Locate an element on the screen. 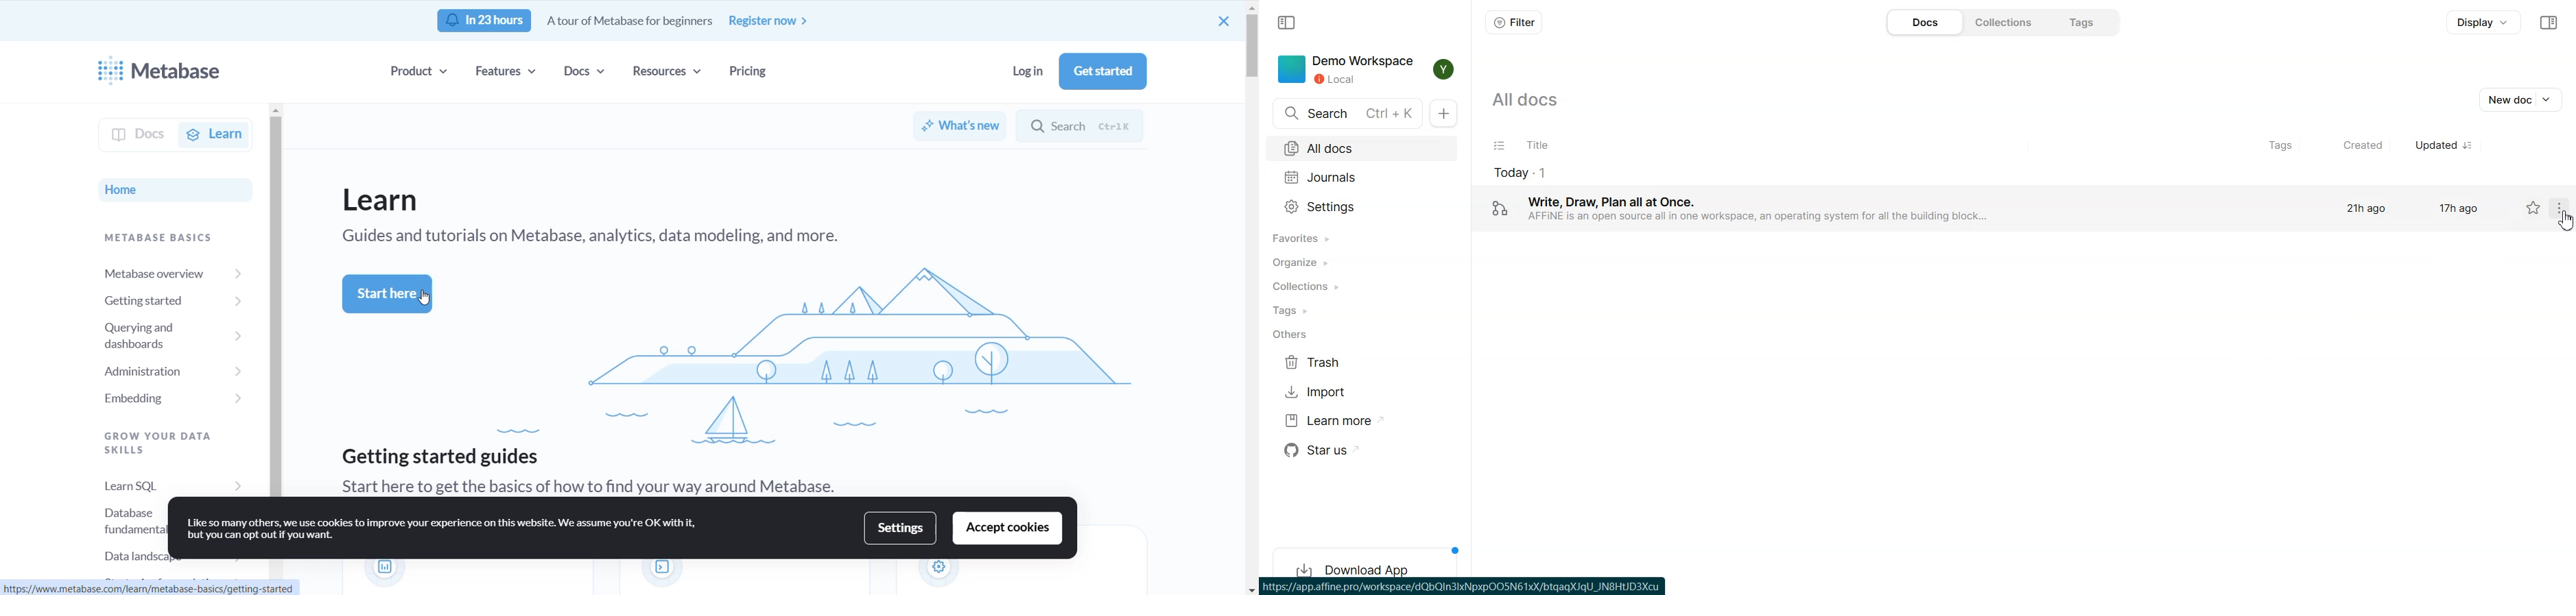 The height and width of the screenshot is (616, 2576). Drop down box of new doc is located at coordinates (2552, 99).